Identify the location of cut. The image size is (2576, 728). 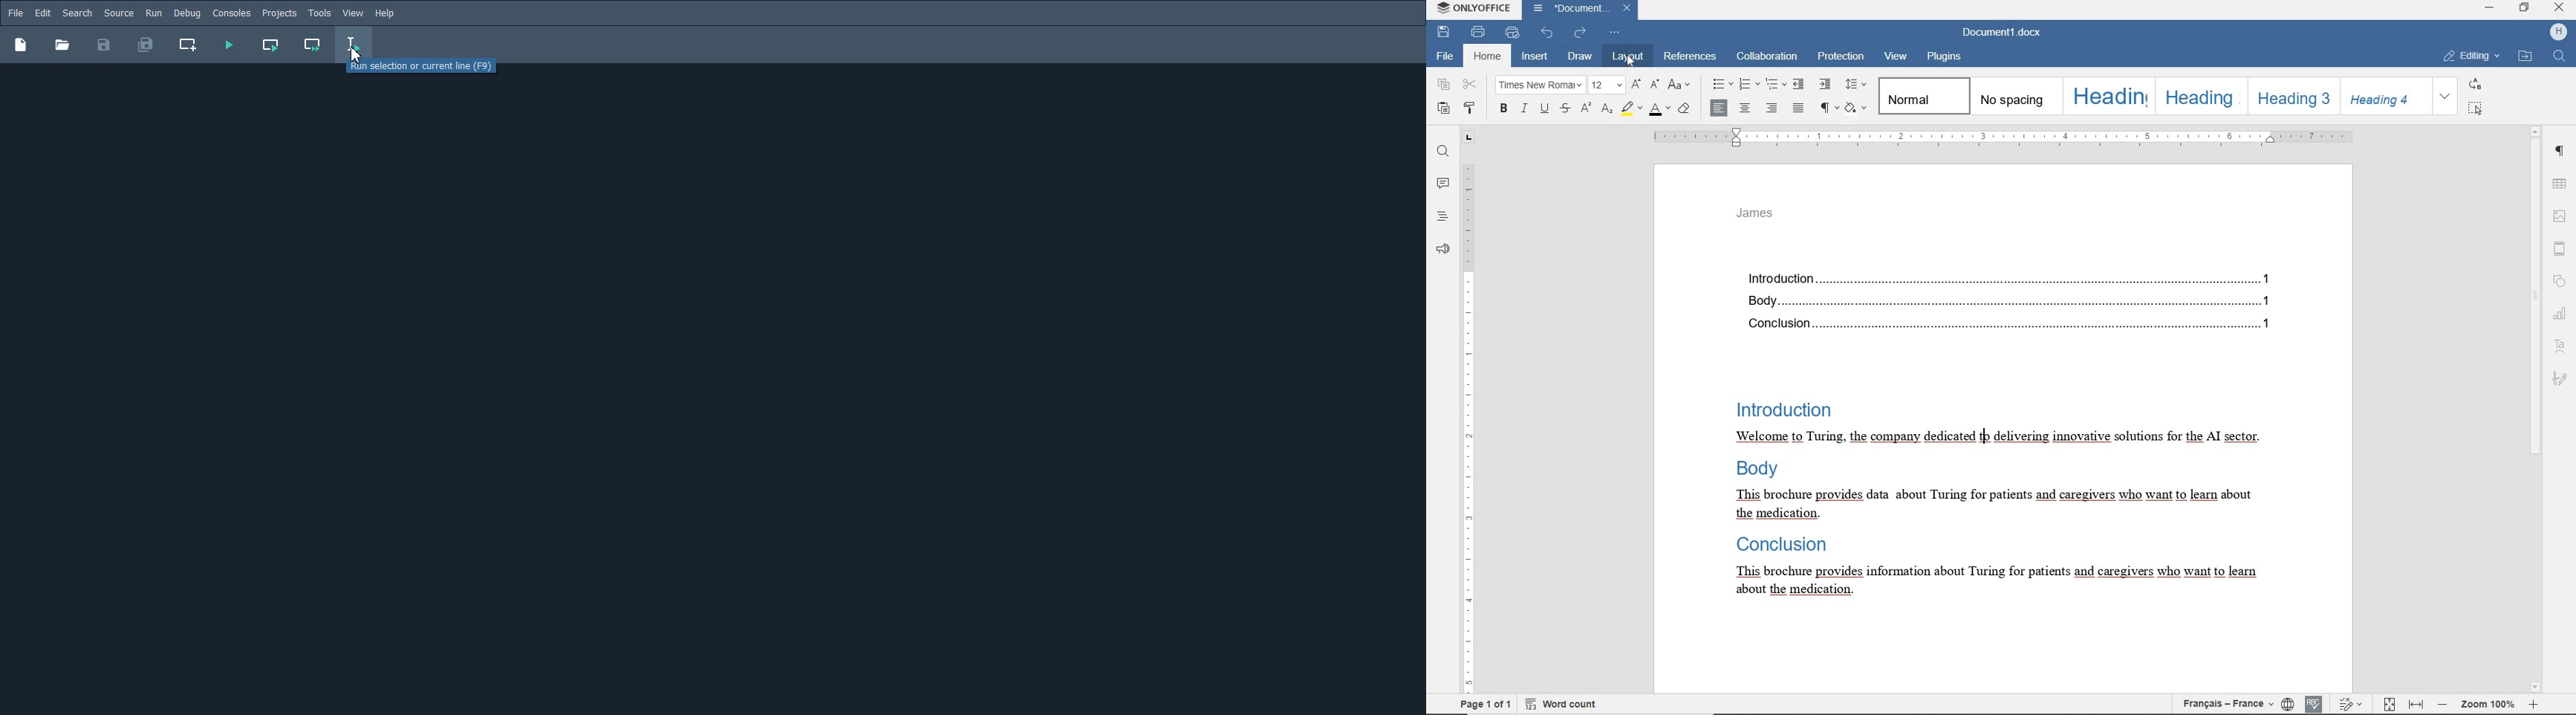
(1471, 84).